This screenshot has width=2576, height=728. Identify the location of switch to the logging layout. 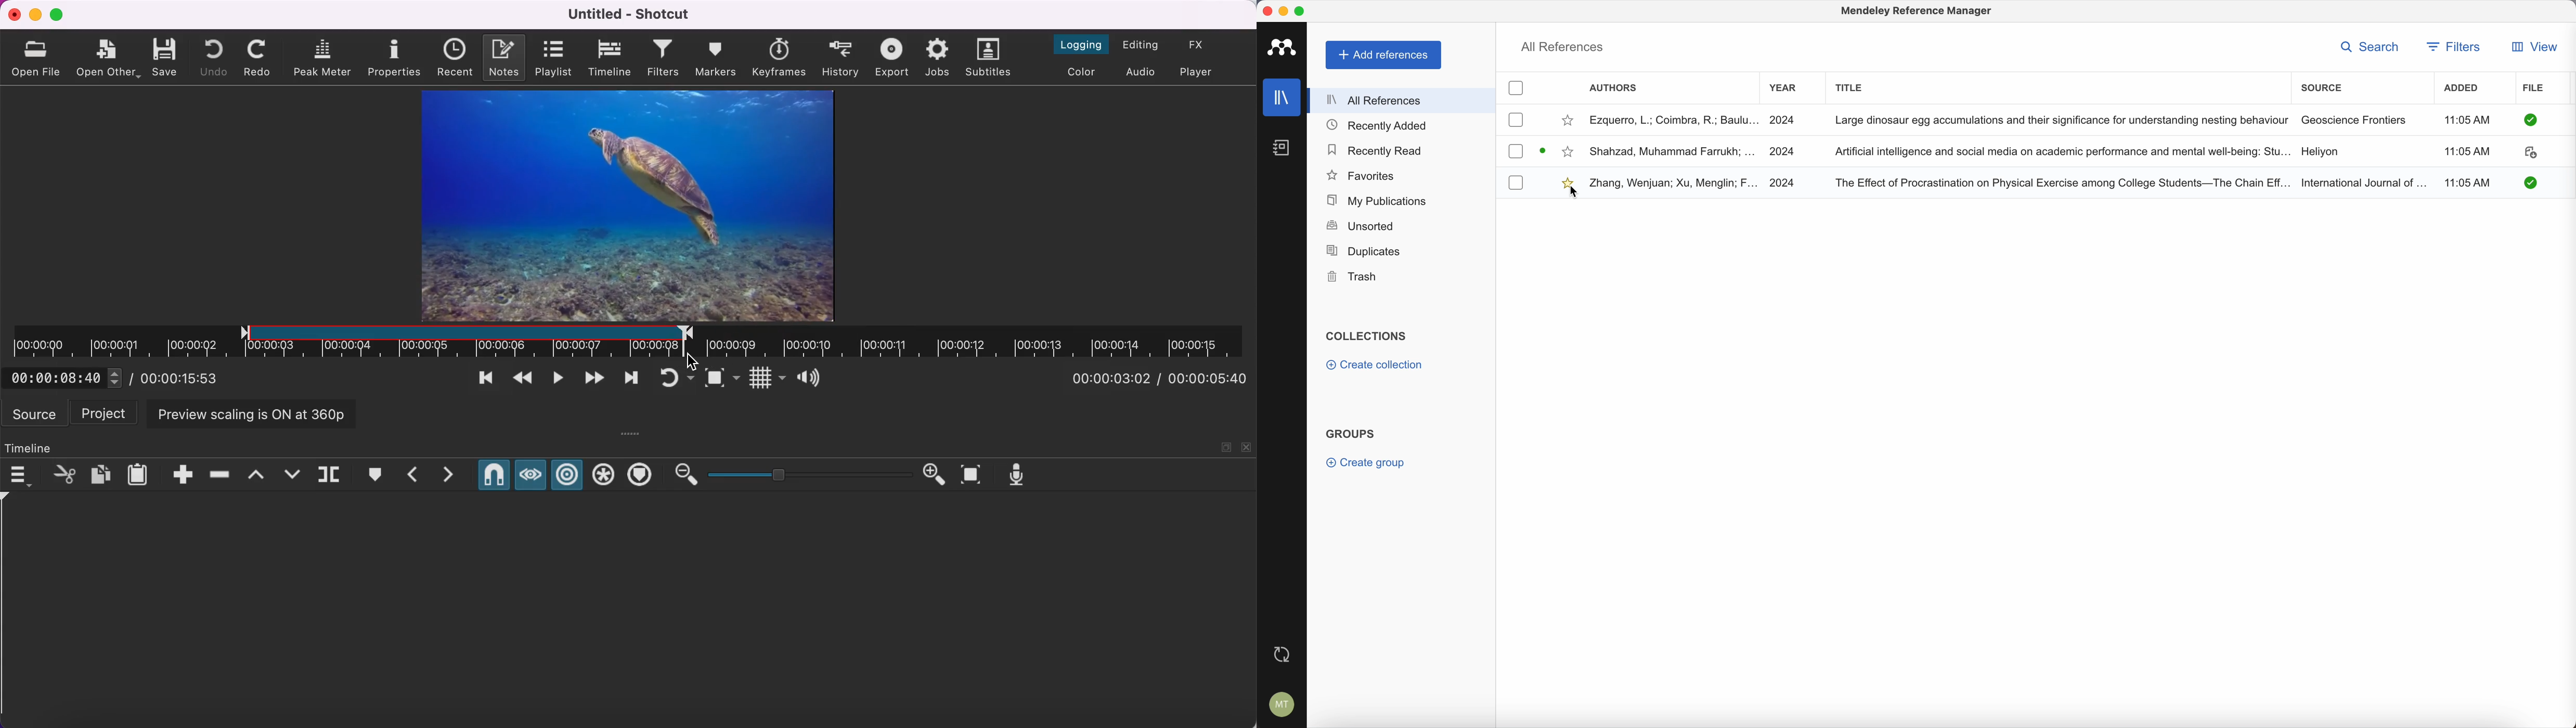
(1084, 44).